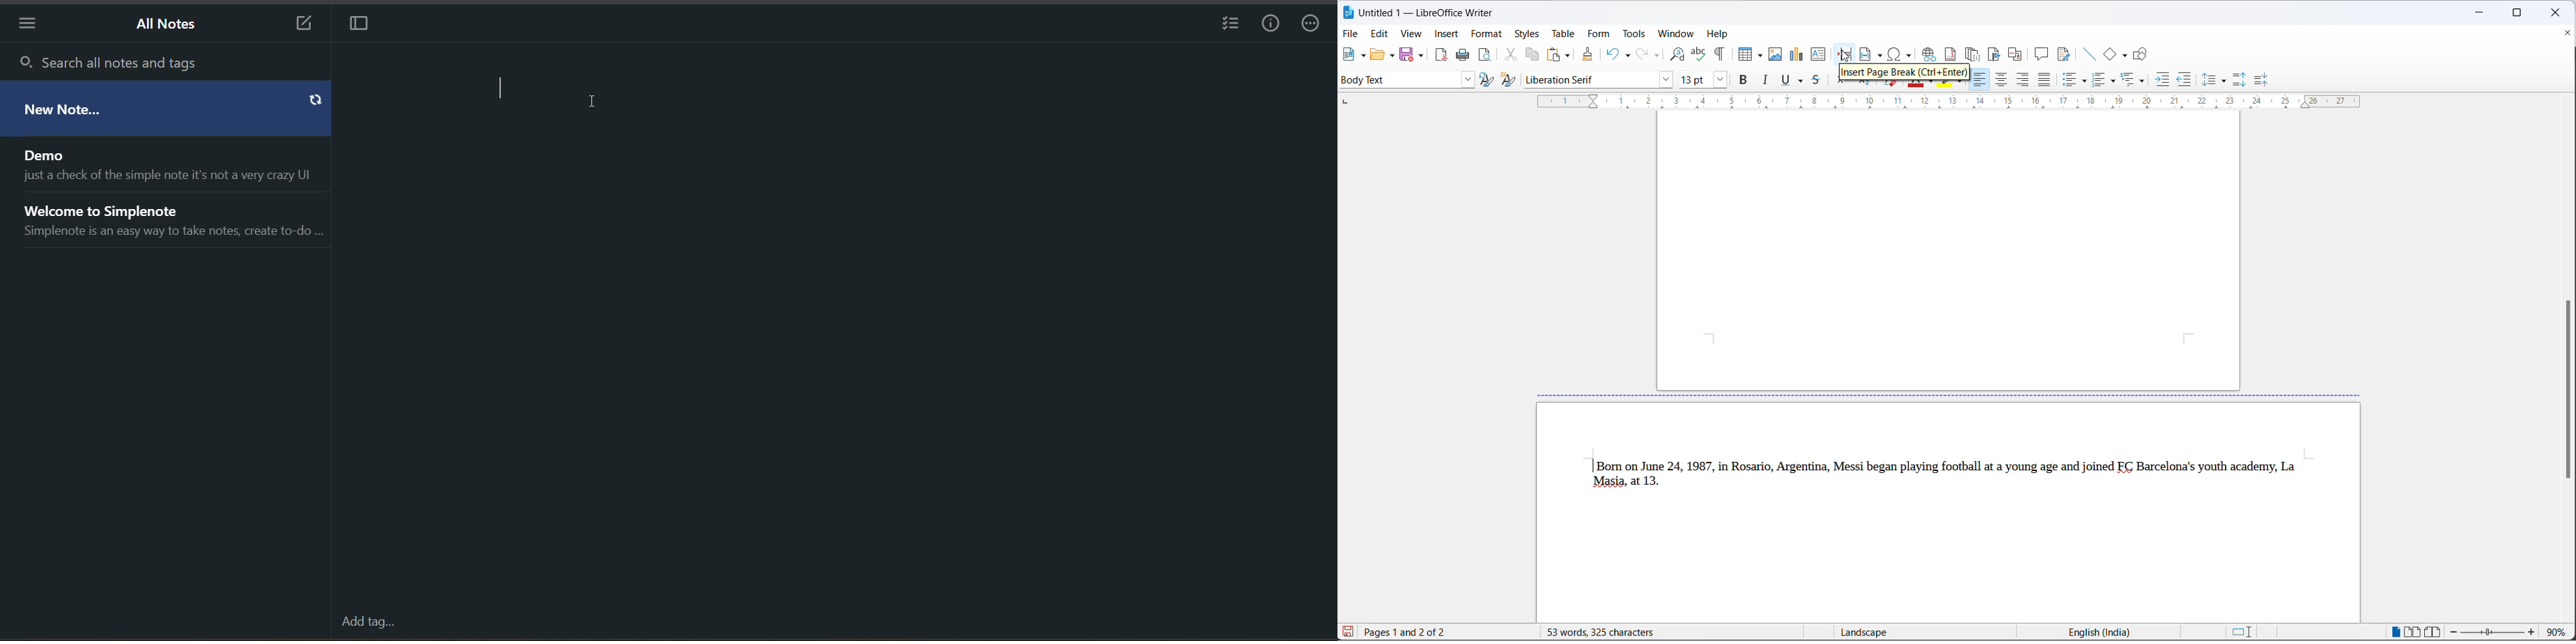 The image size is (2576, 644). I want to click on insert hyperlink, so click(1901, 55).